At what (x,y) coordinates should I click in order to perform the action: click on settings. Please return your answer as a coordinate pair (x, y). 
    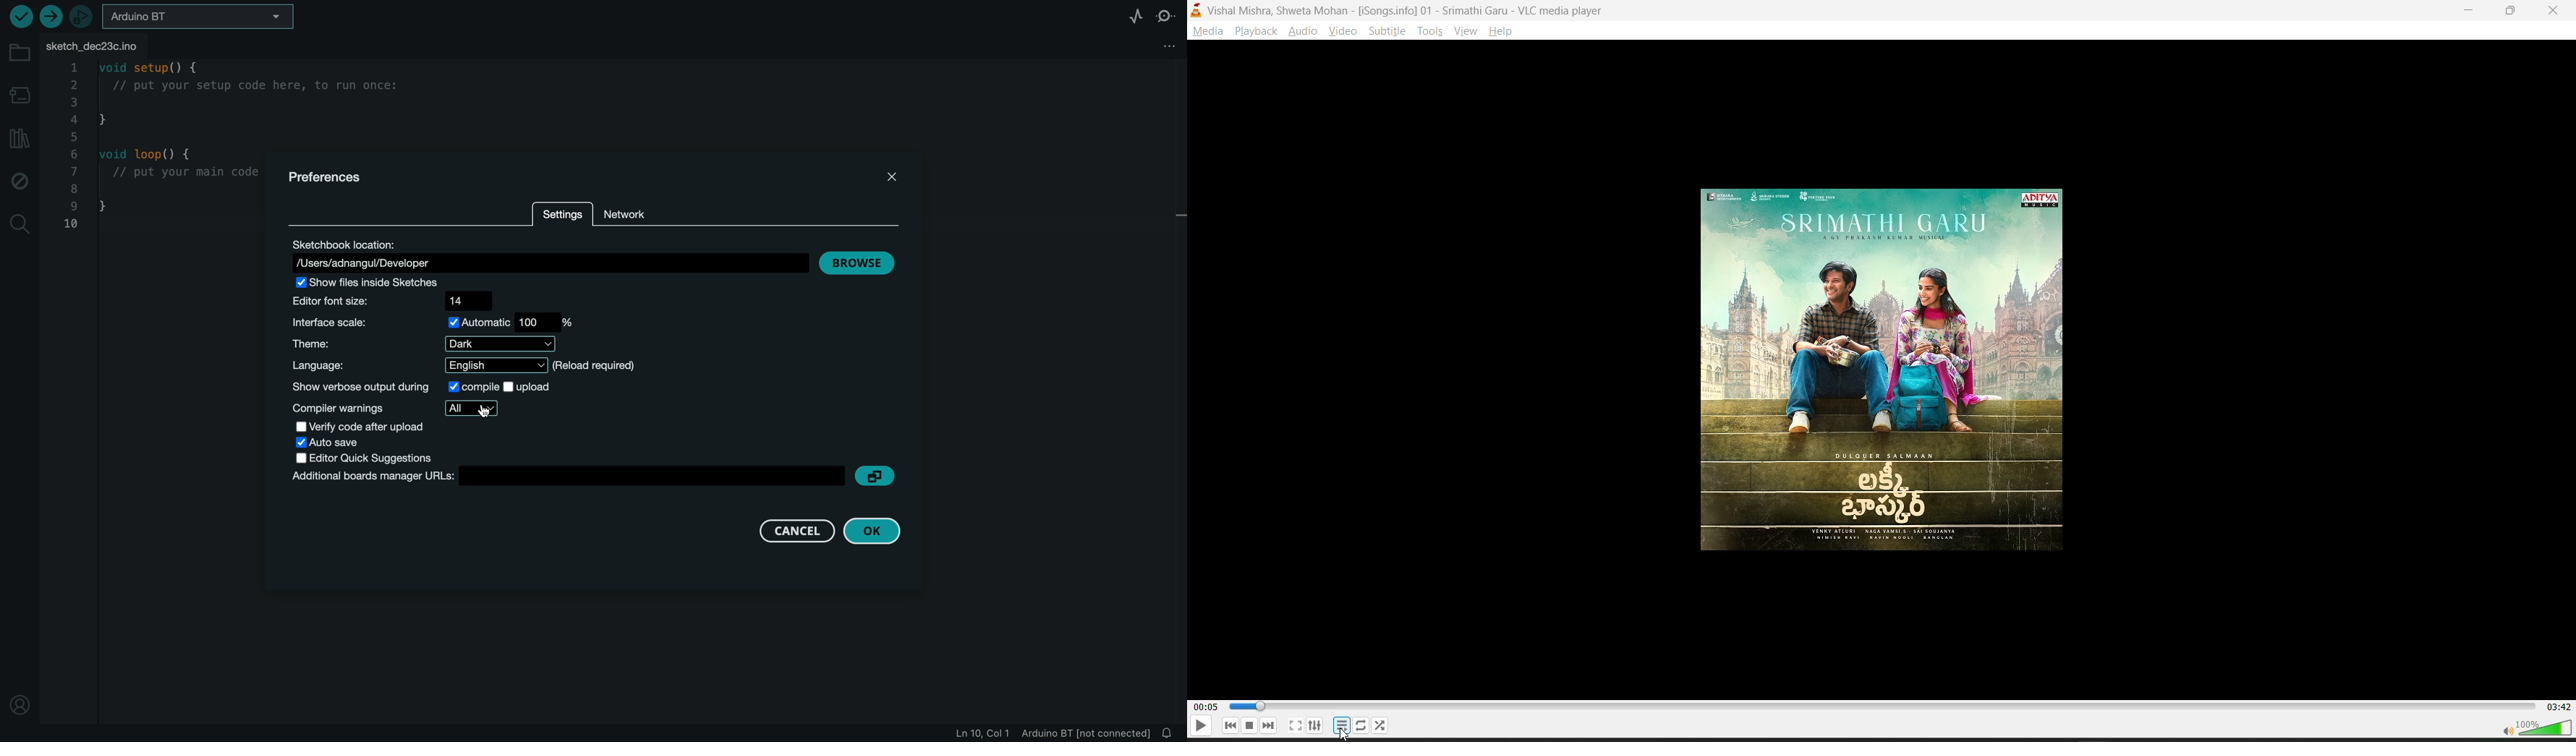
    Looking at the image, I should click on (1315, 725).